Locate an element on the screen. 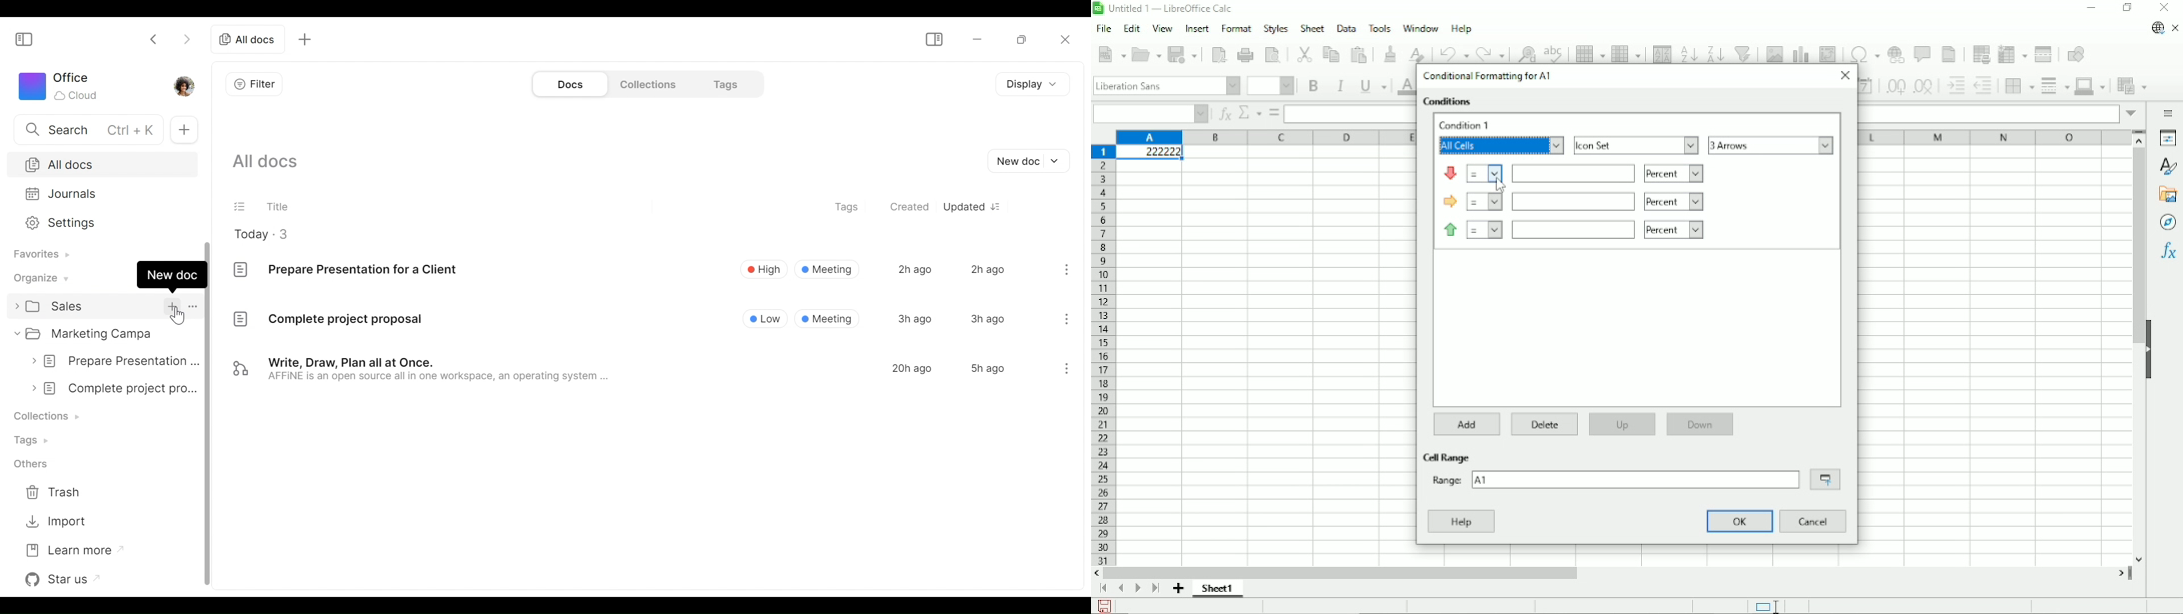  Open is located at coordinates (1147, 54).